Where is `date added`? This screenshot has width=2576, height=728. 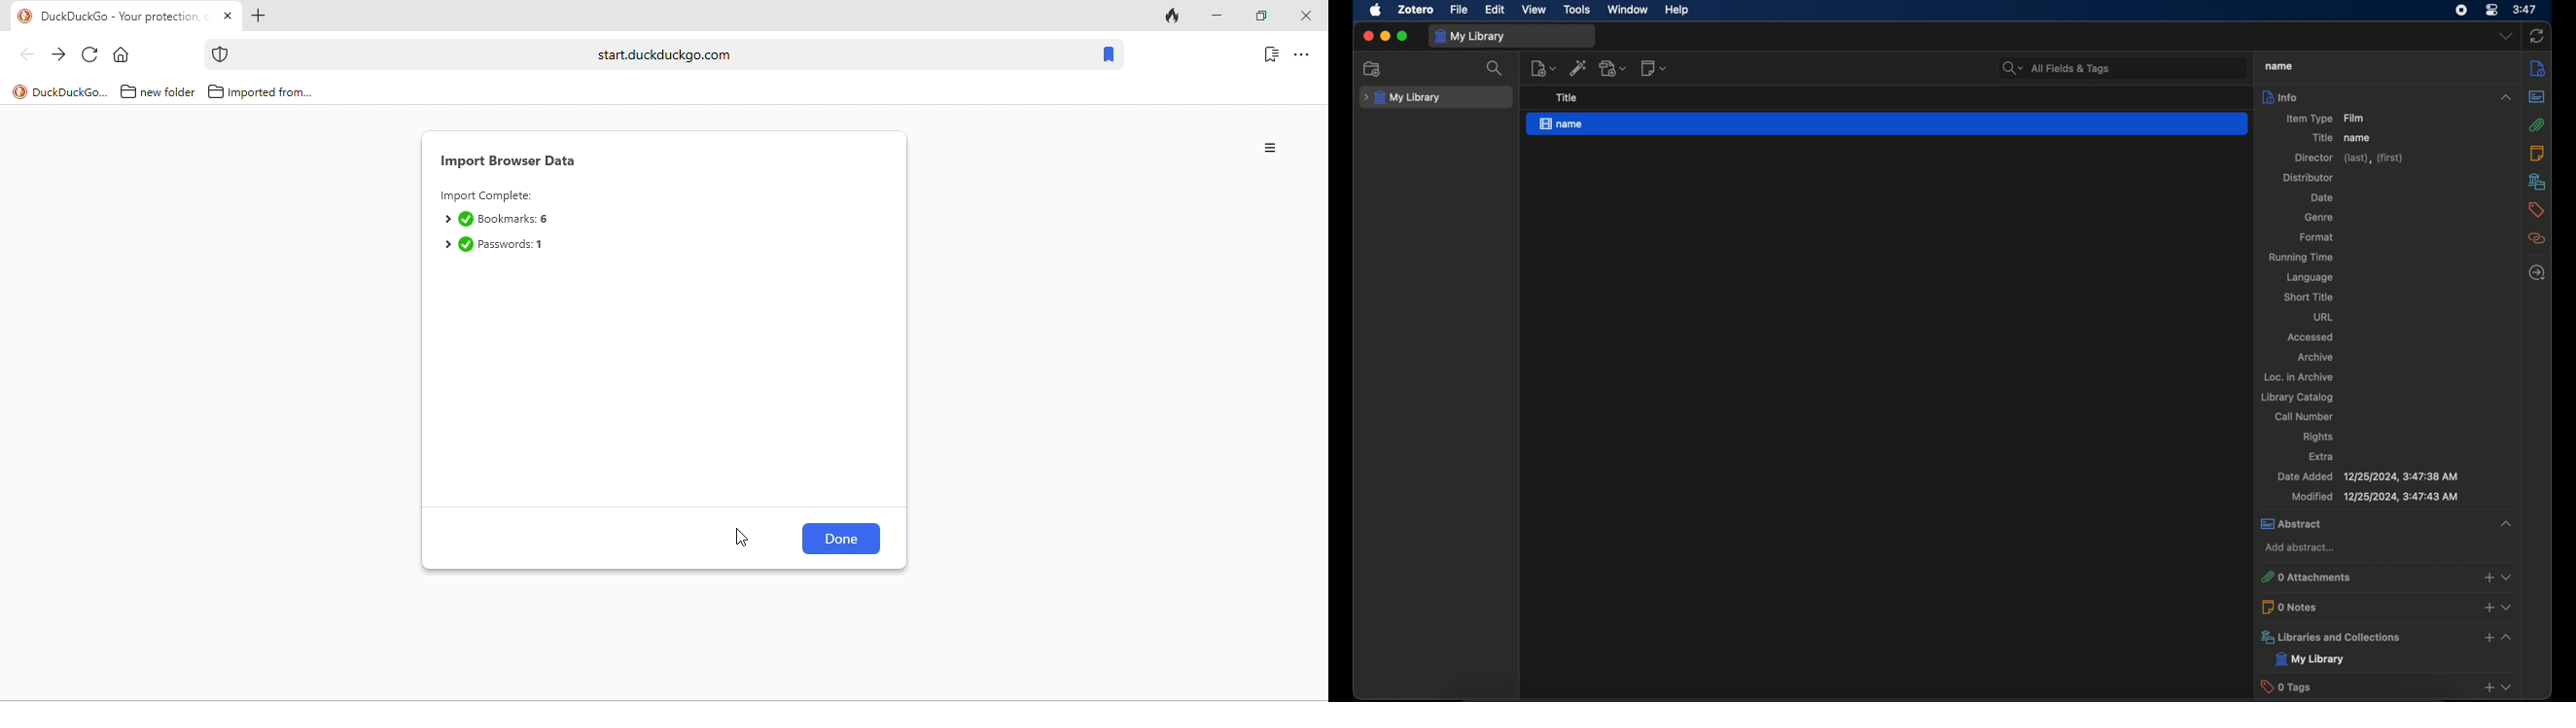
date added is located at coordinates (2366, 476).